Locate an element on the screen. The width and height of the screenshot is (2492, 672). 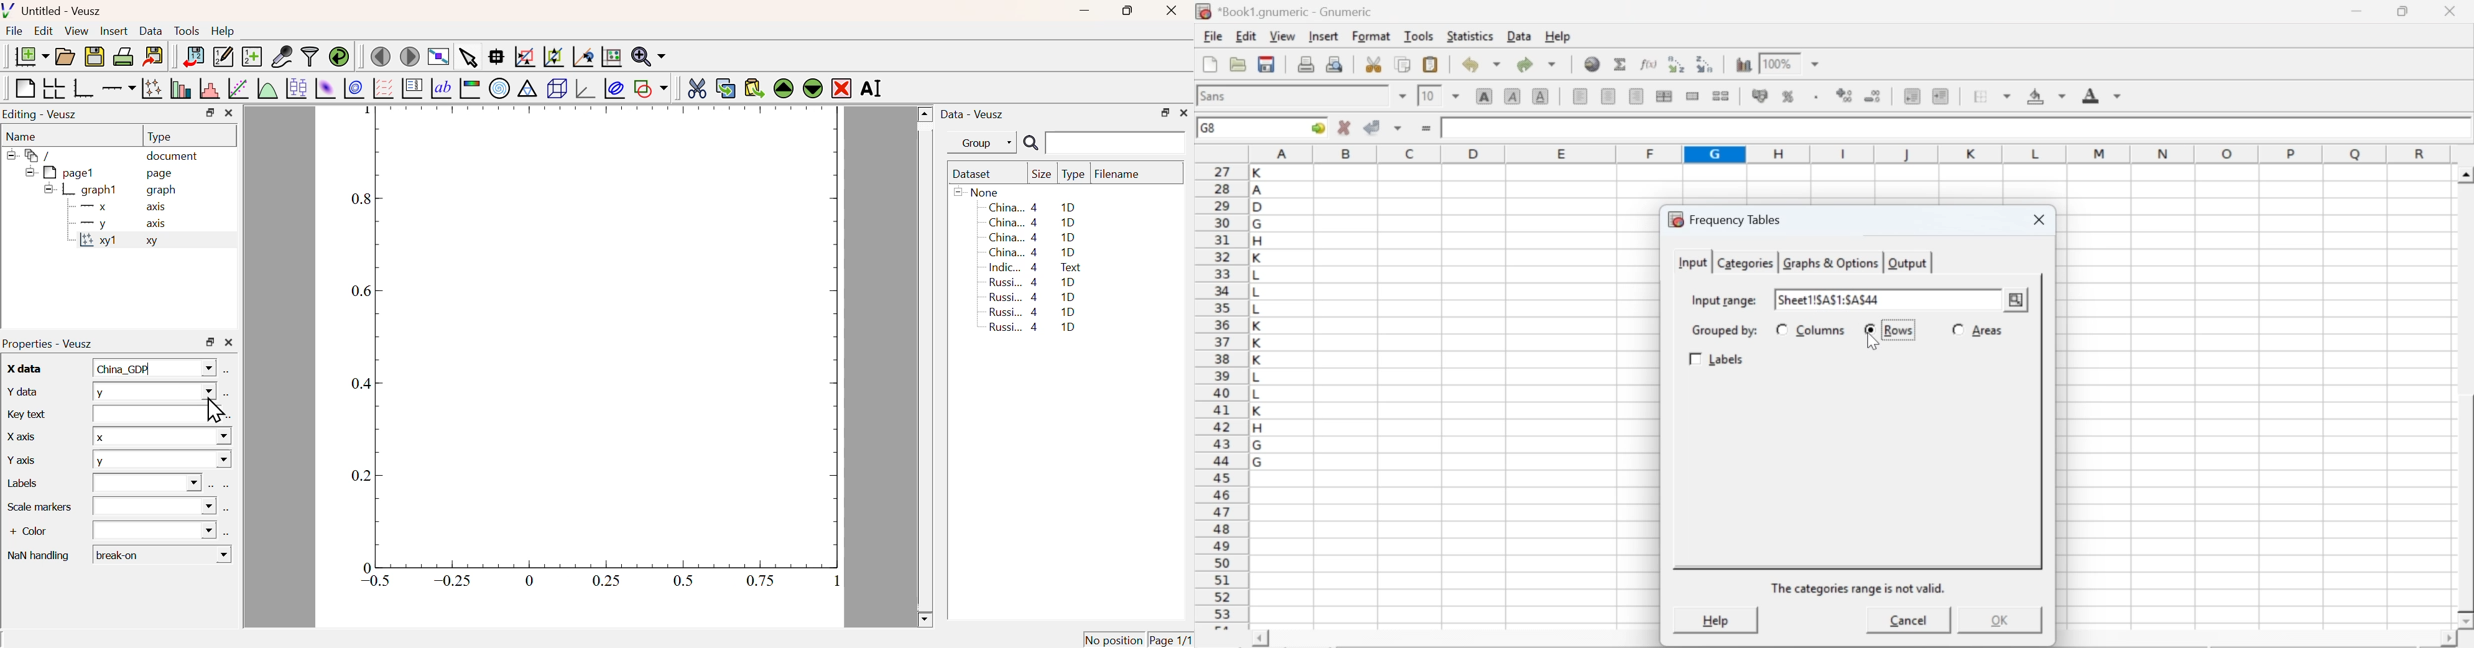
Russi... 4 1D is located at coordinates (1034, 282).